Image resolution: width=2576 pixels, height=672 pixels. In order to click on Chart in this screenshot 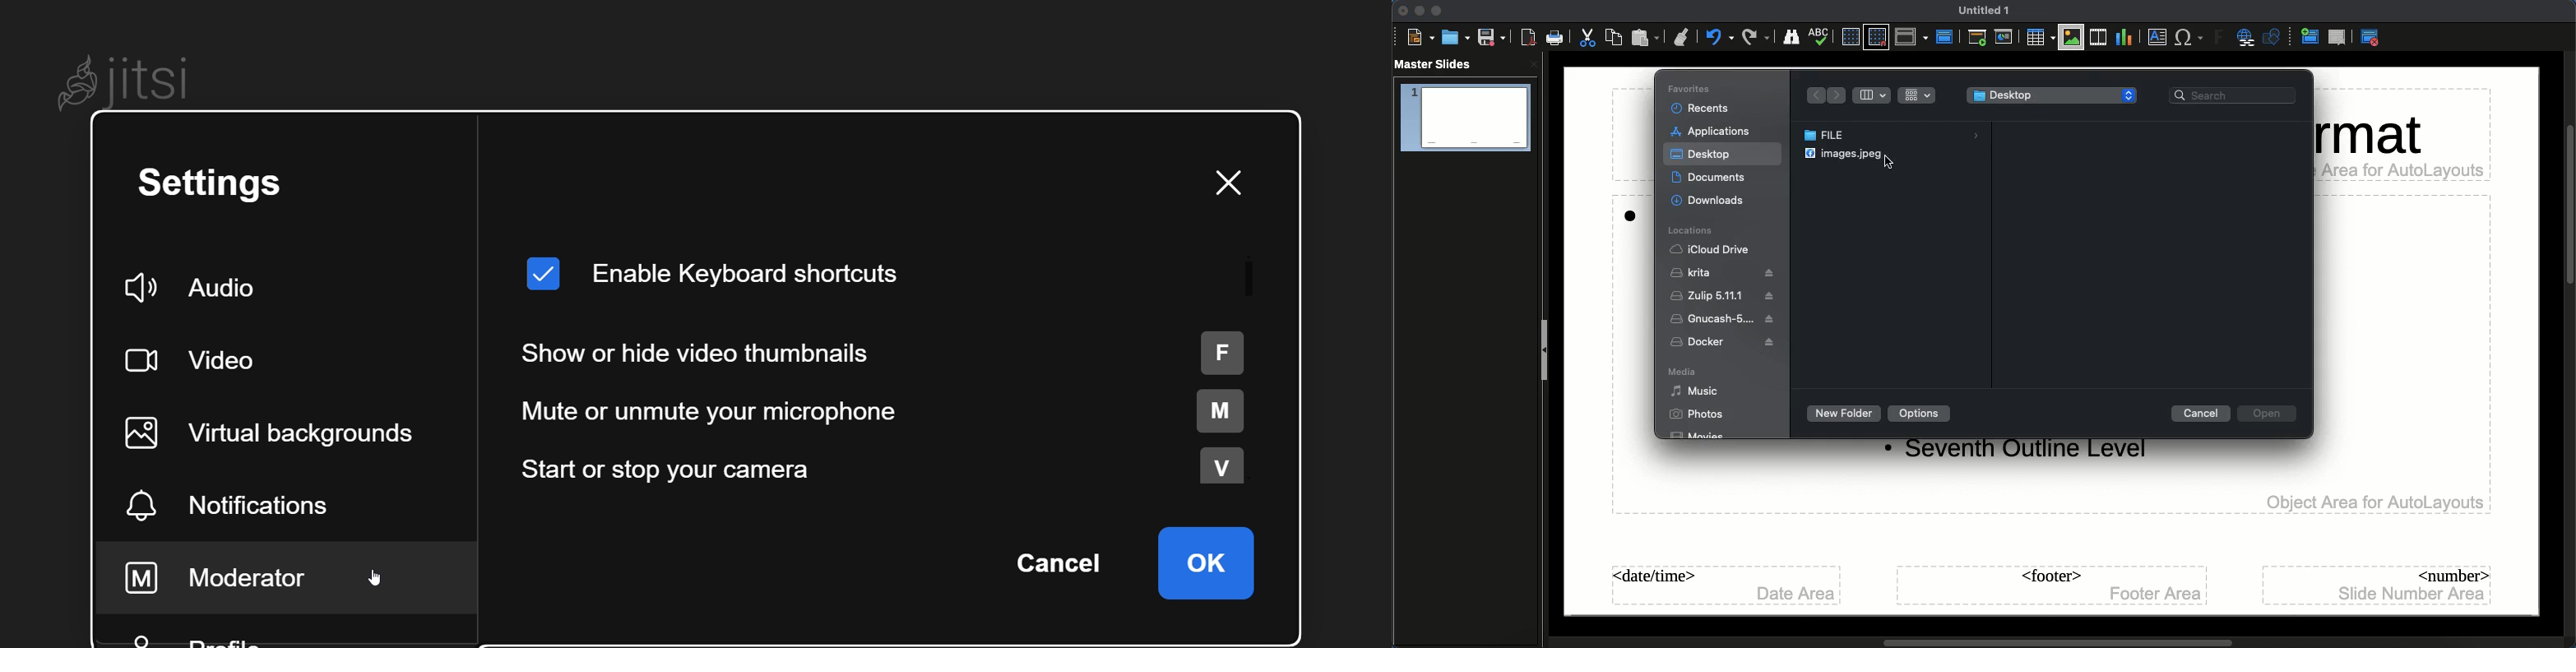, I will do `click(2122, 39)`.